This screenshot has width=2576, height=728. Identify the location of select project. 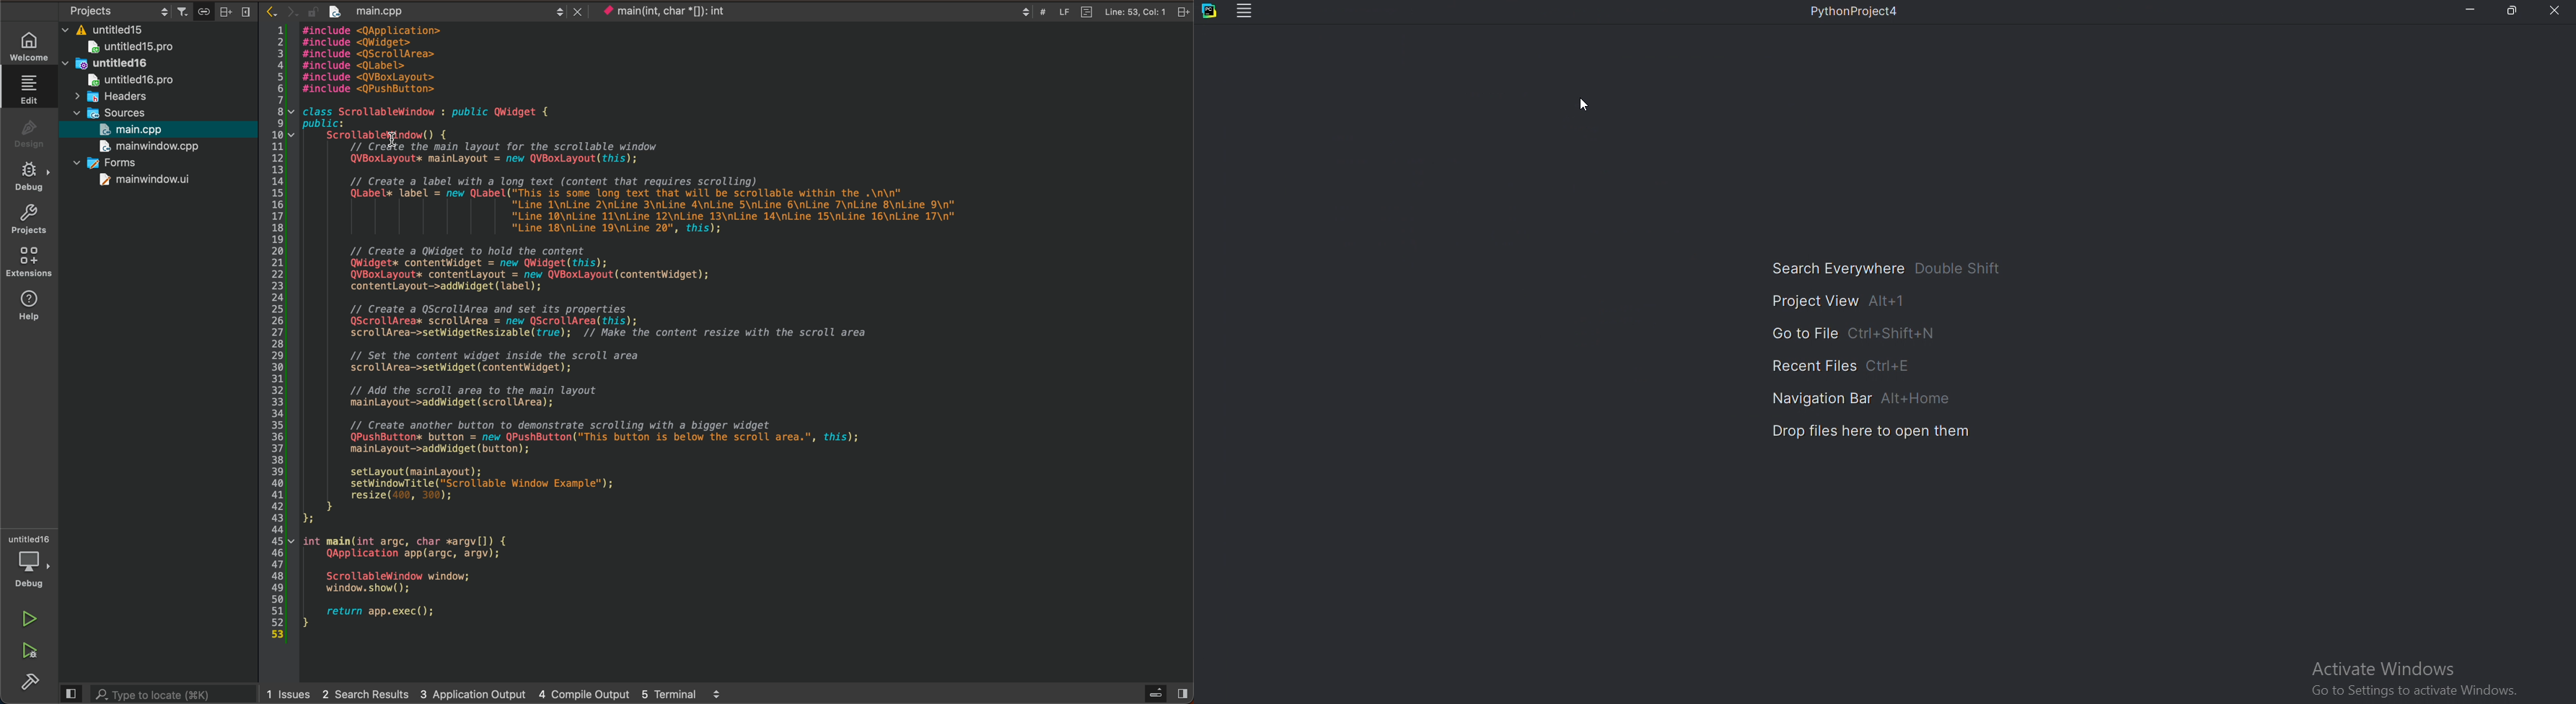
(115, 12).